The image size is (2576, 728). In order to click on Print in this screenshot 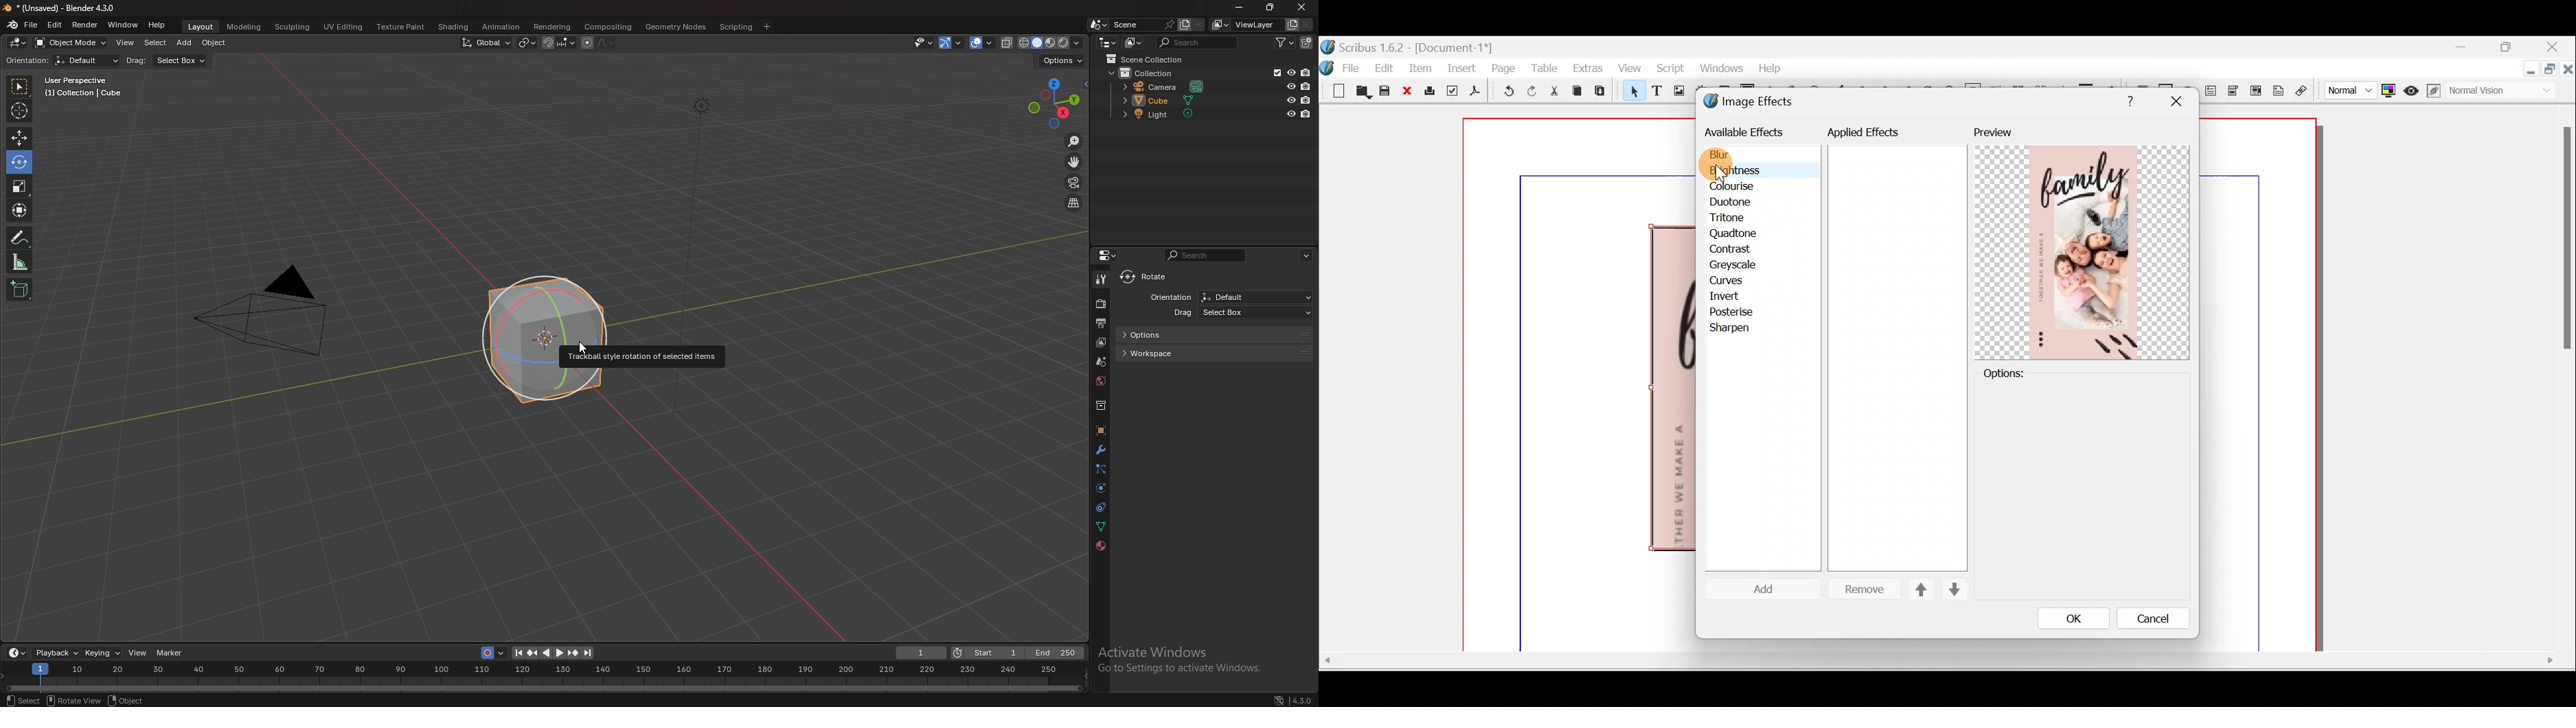, I will do `click(1431, 92)`.